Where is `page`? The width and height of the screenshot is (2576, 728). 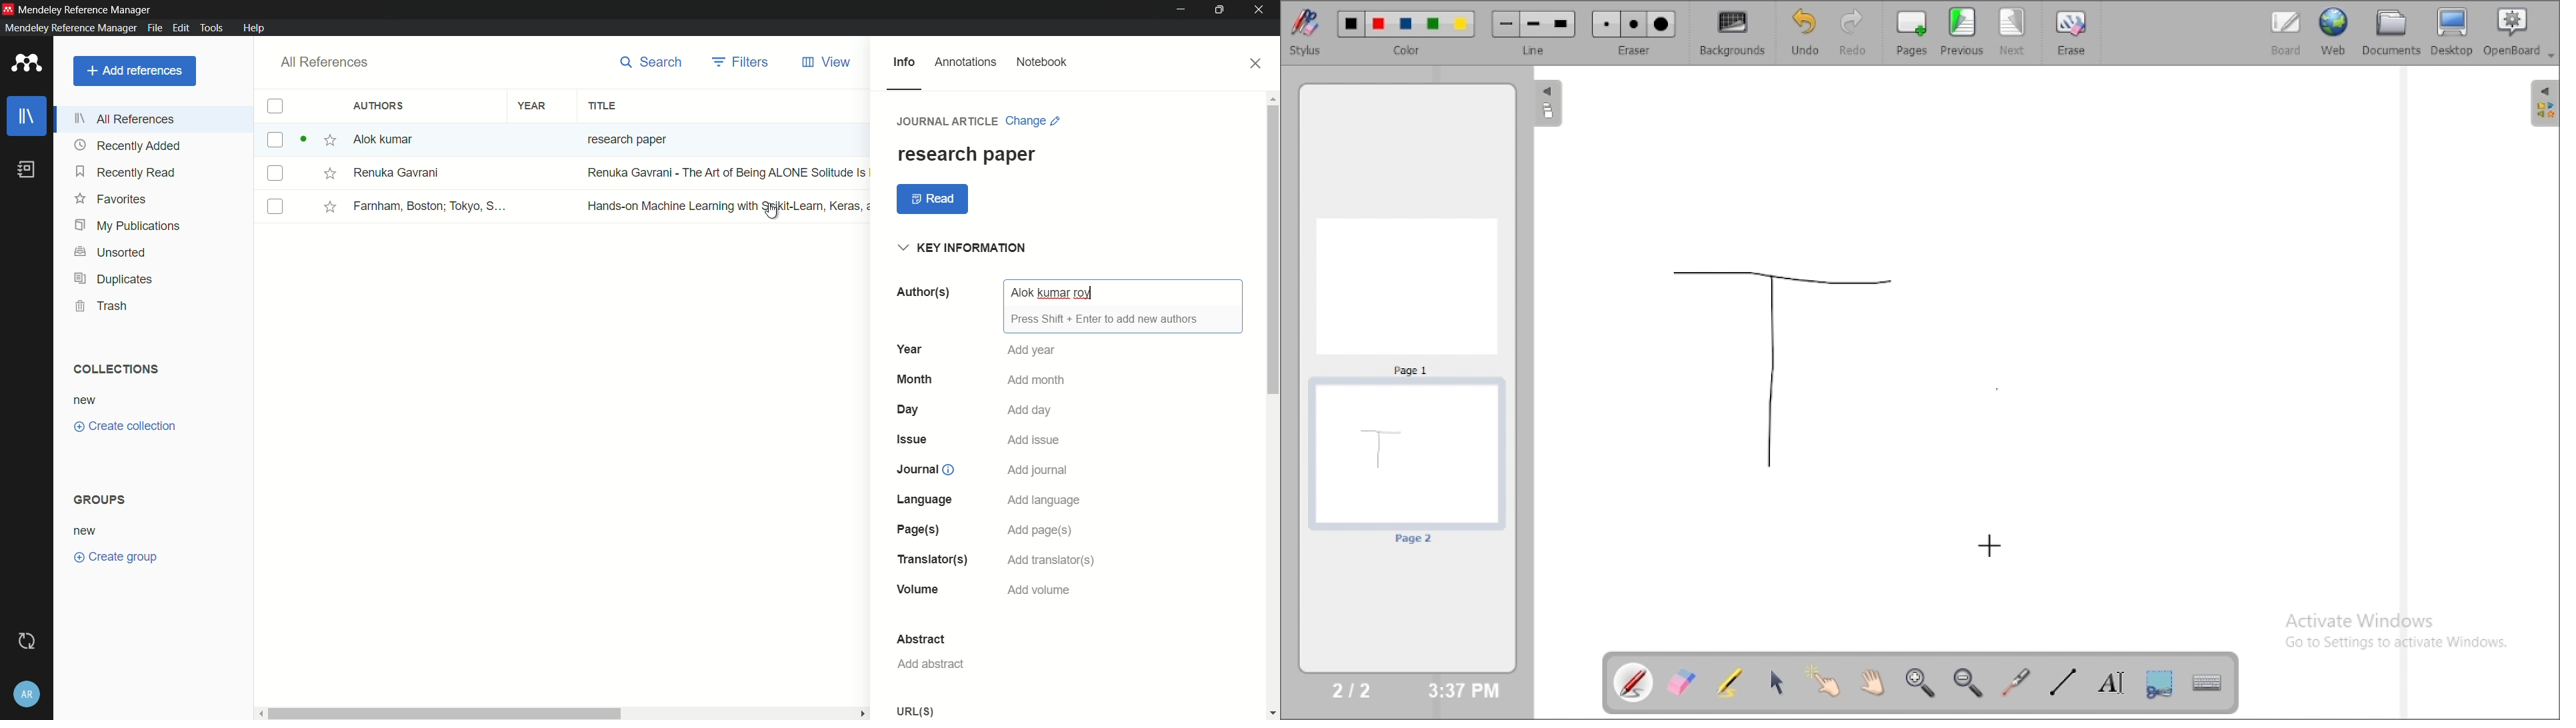 page is located at coordinates (917, 529).